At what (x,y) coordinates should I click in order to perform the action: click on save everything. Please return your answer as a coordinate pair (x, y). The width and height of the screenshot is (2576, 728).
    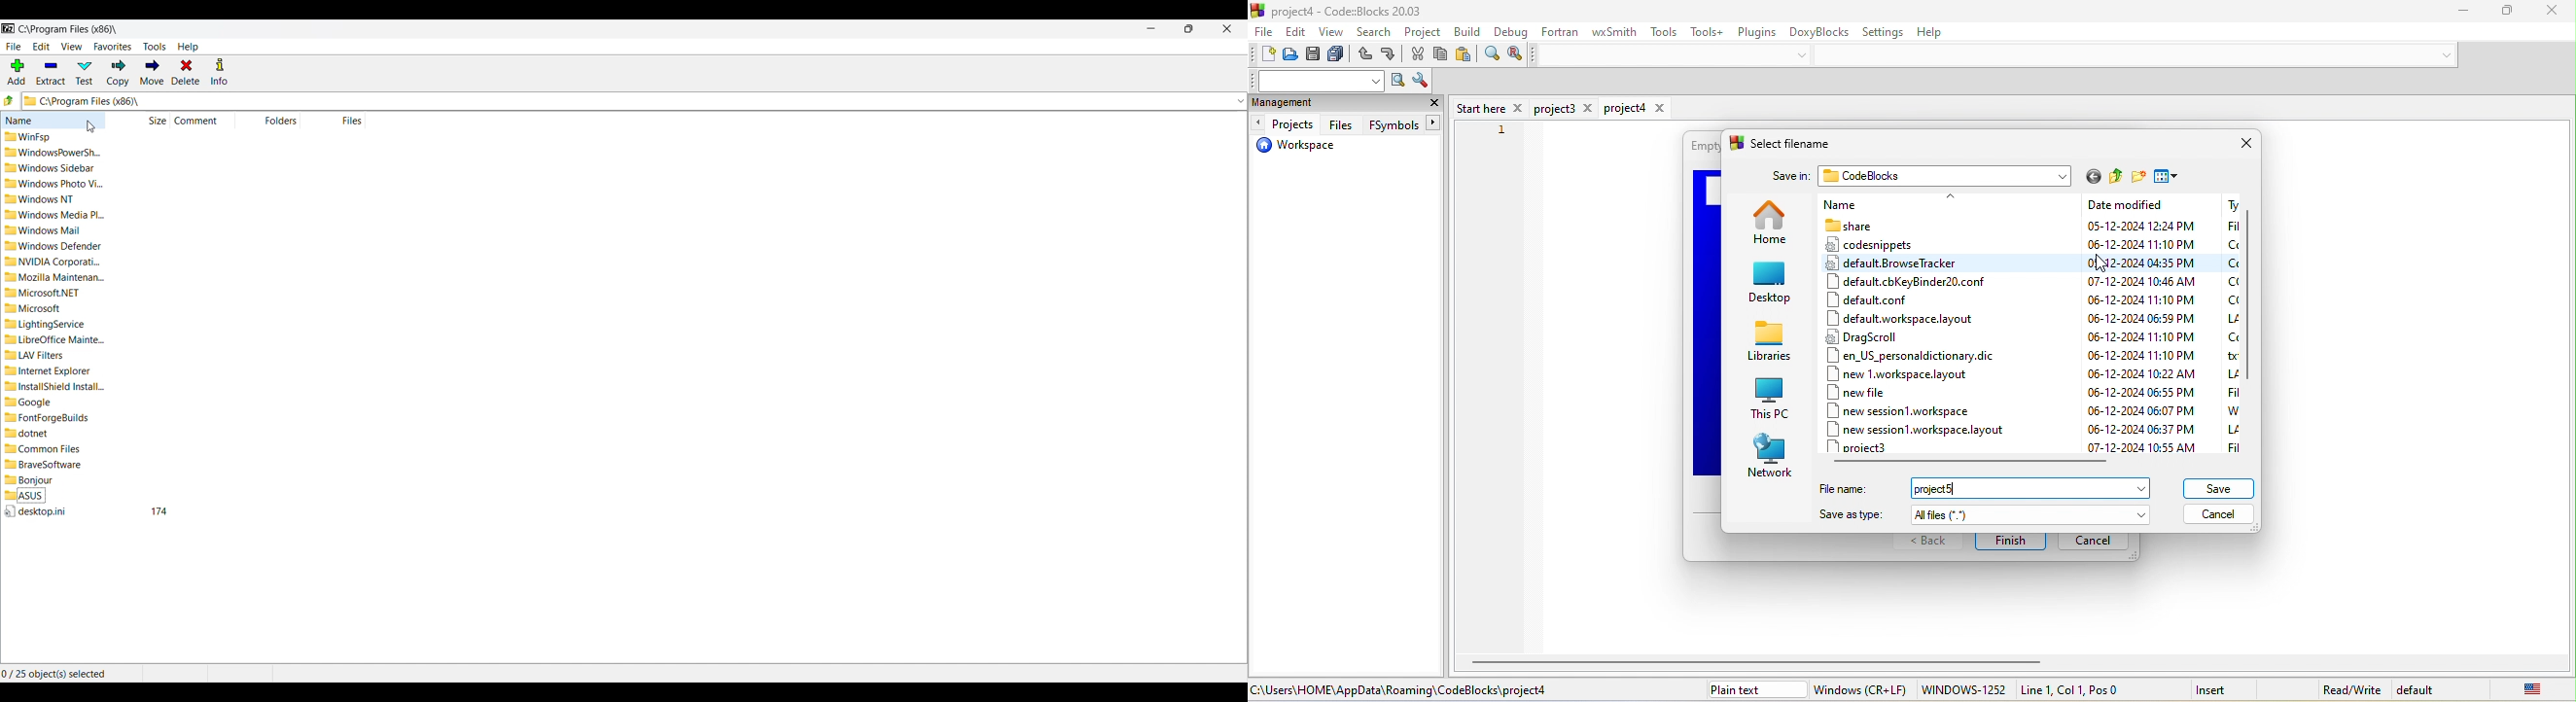
    Looking at the image, I should click on (1339, 56).